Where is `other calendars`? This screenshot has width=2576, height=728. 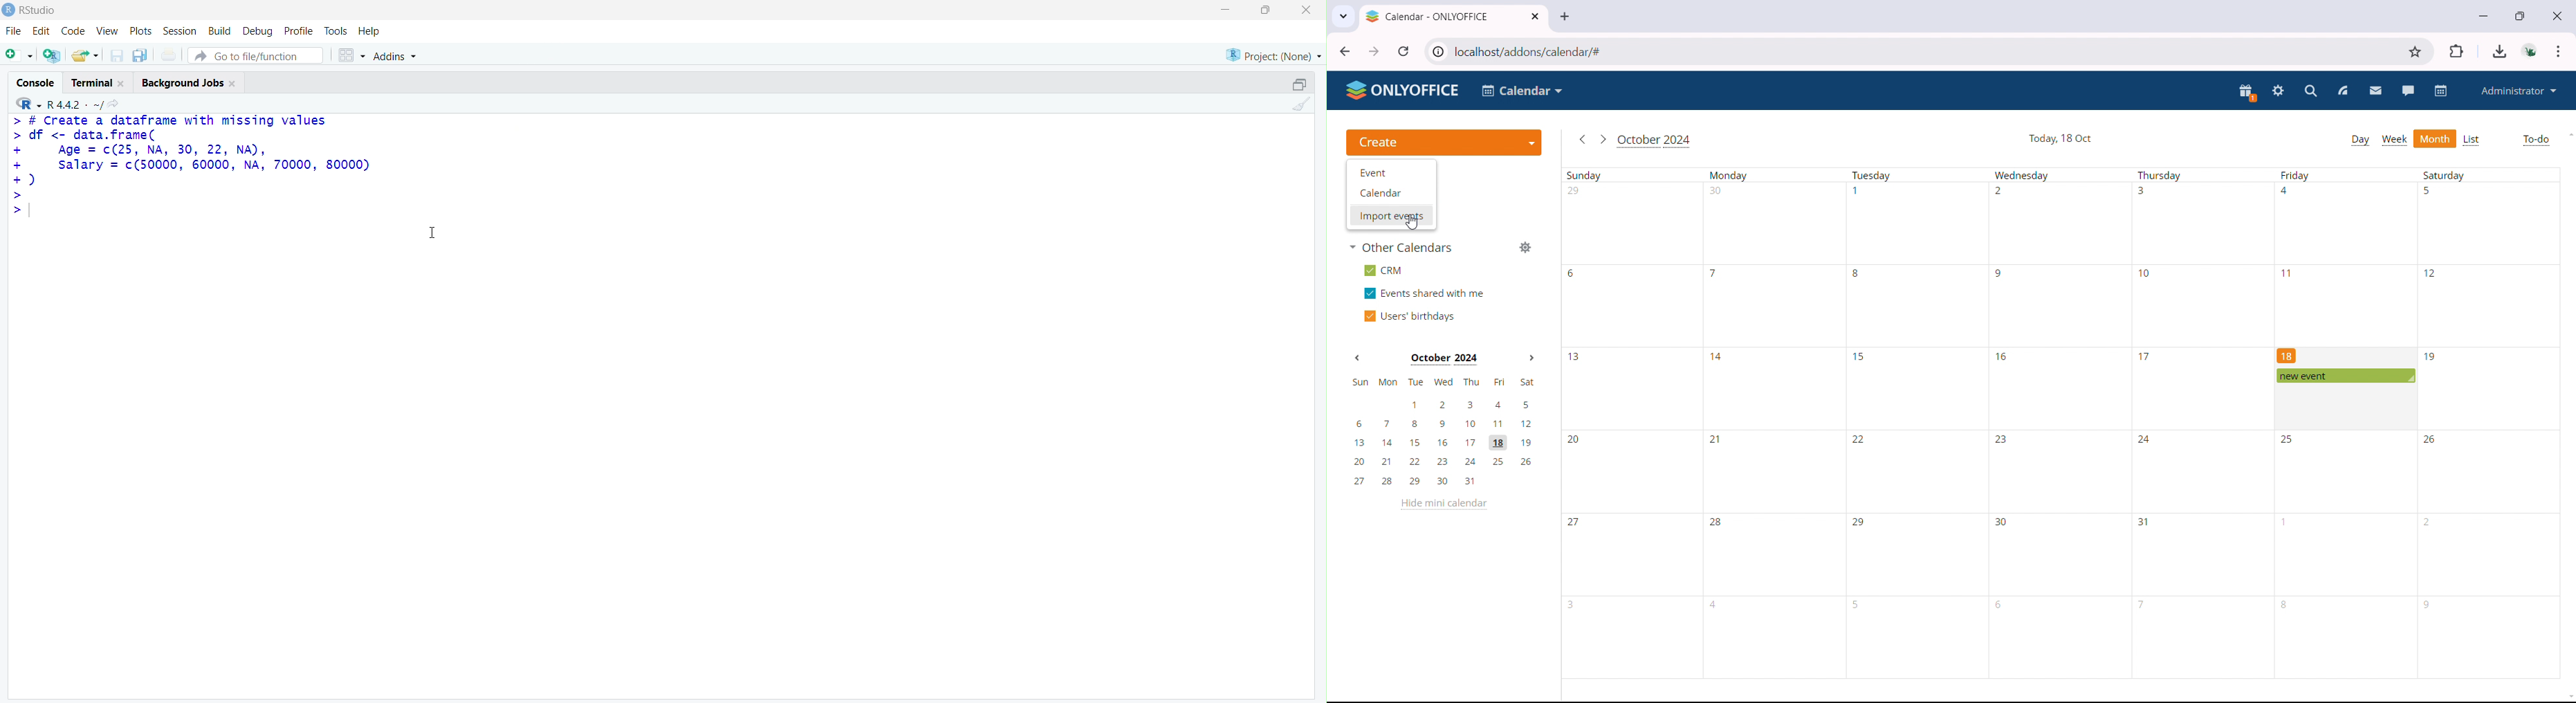 other calendars is located at coordinates (1402, 248).